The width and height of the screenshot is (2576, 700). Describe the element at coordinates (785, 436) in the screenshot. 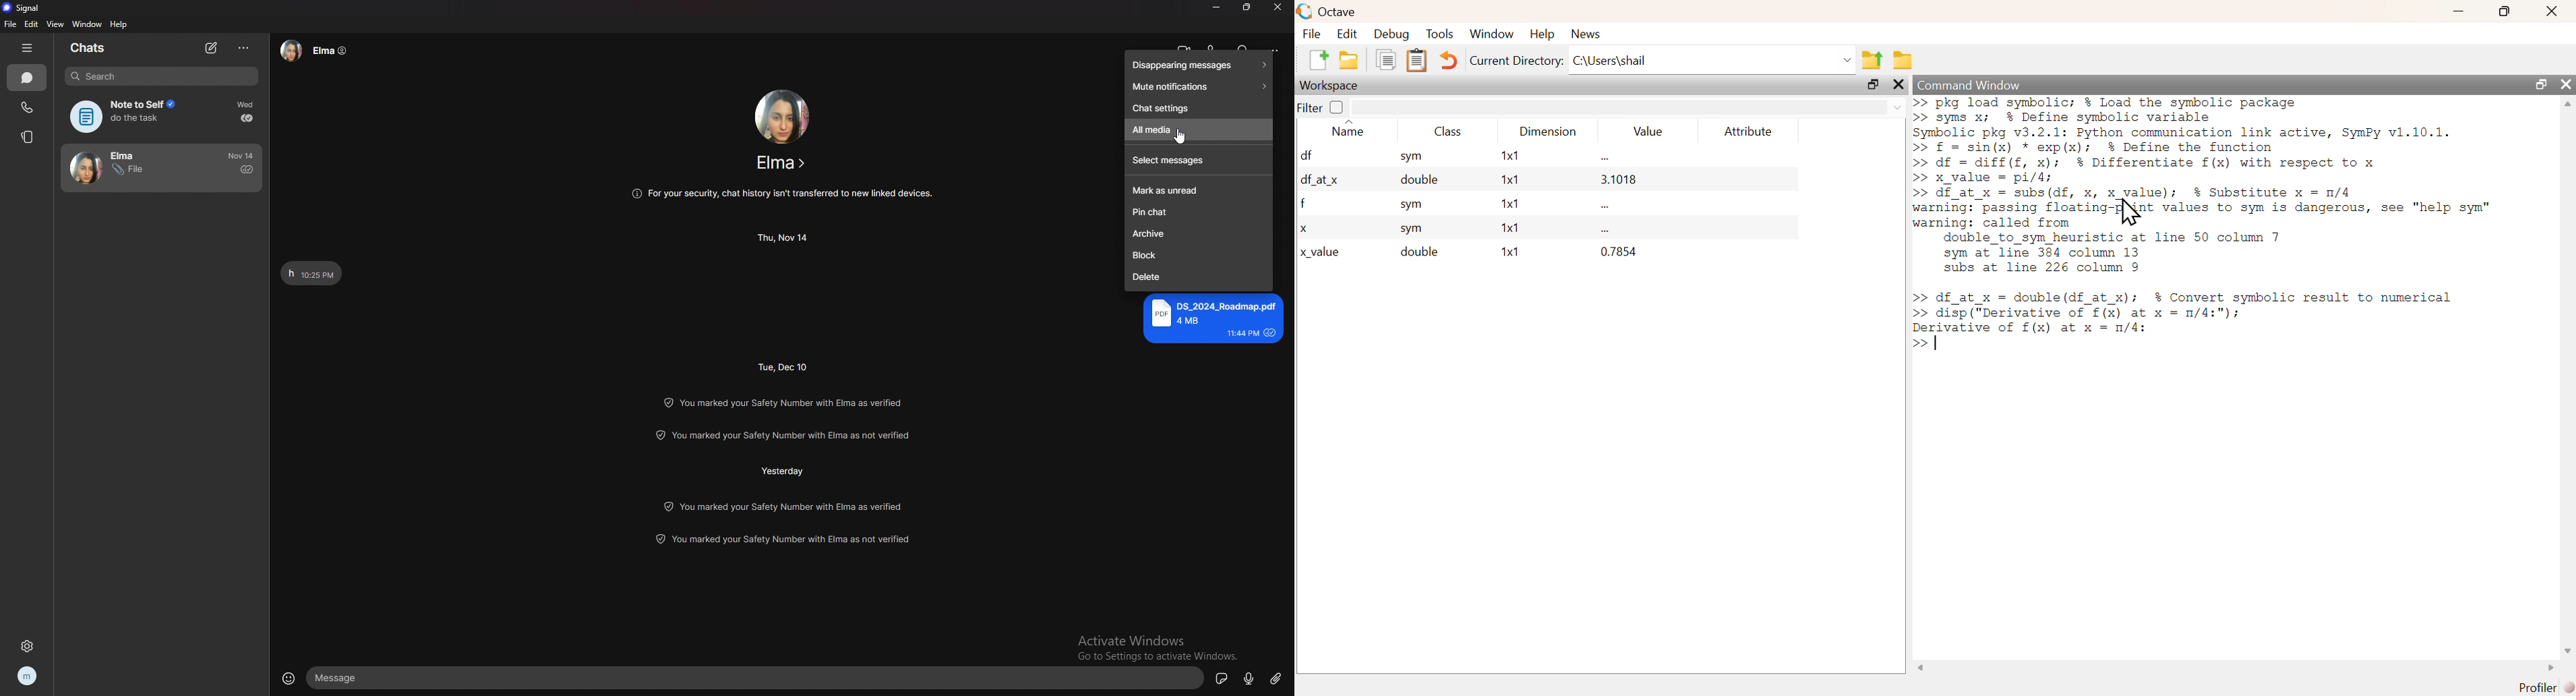

I see `info` at that location.